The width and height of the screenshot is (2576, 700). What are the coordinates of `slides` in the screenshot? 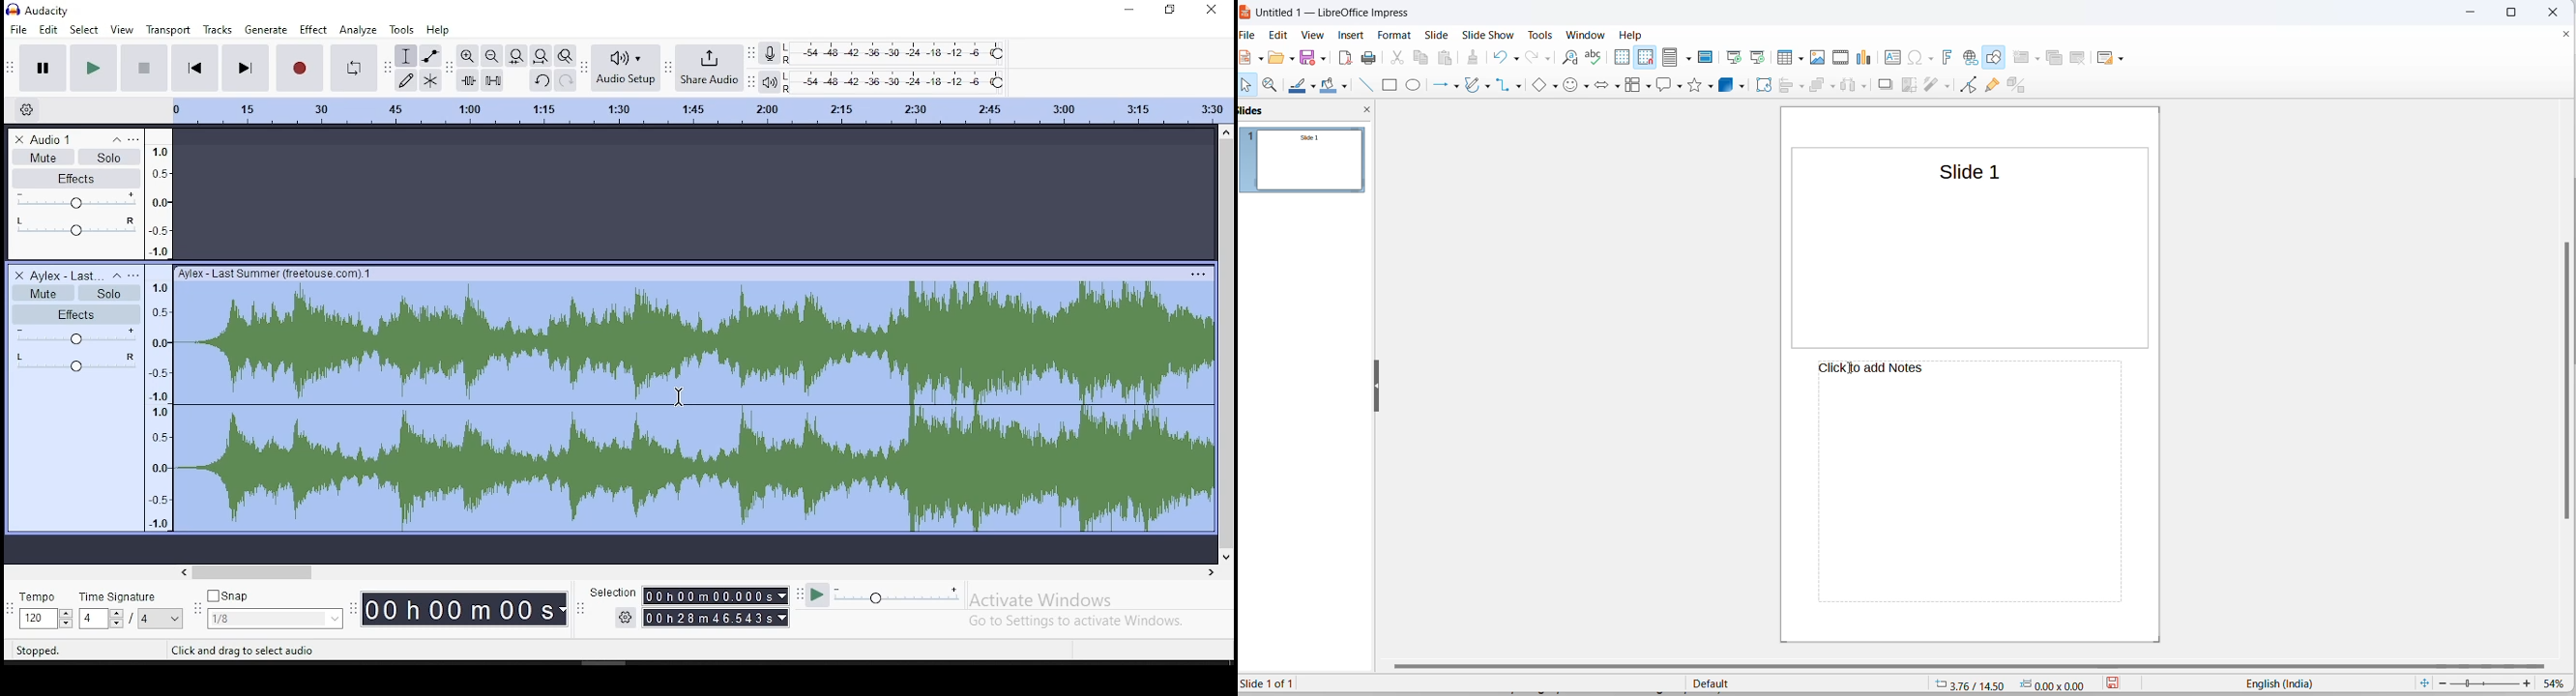 It's located at (1308, 164).